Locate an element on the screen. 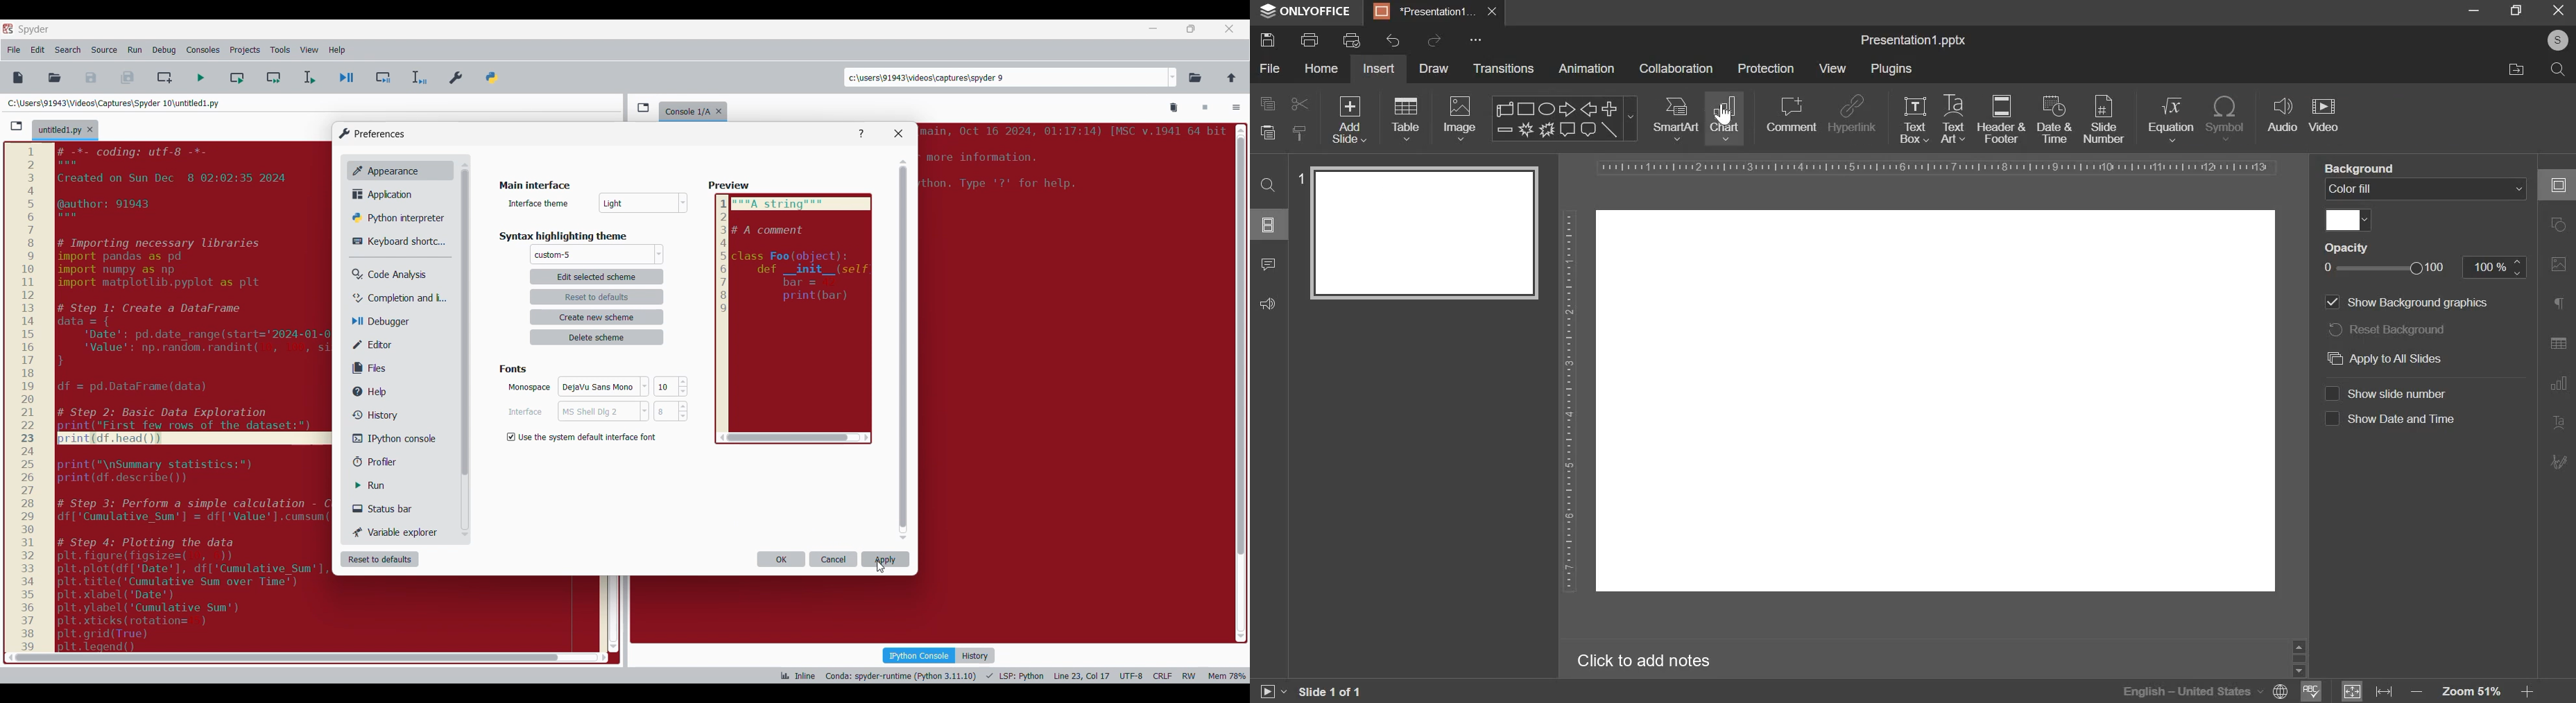  History is located at coordinates (372, 415).